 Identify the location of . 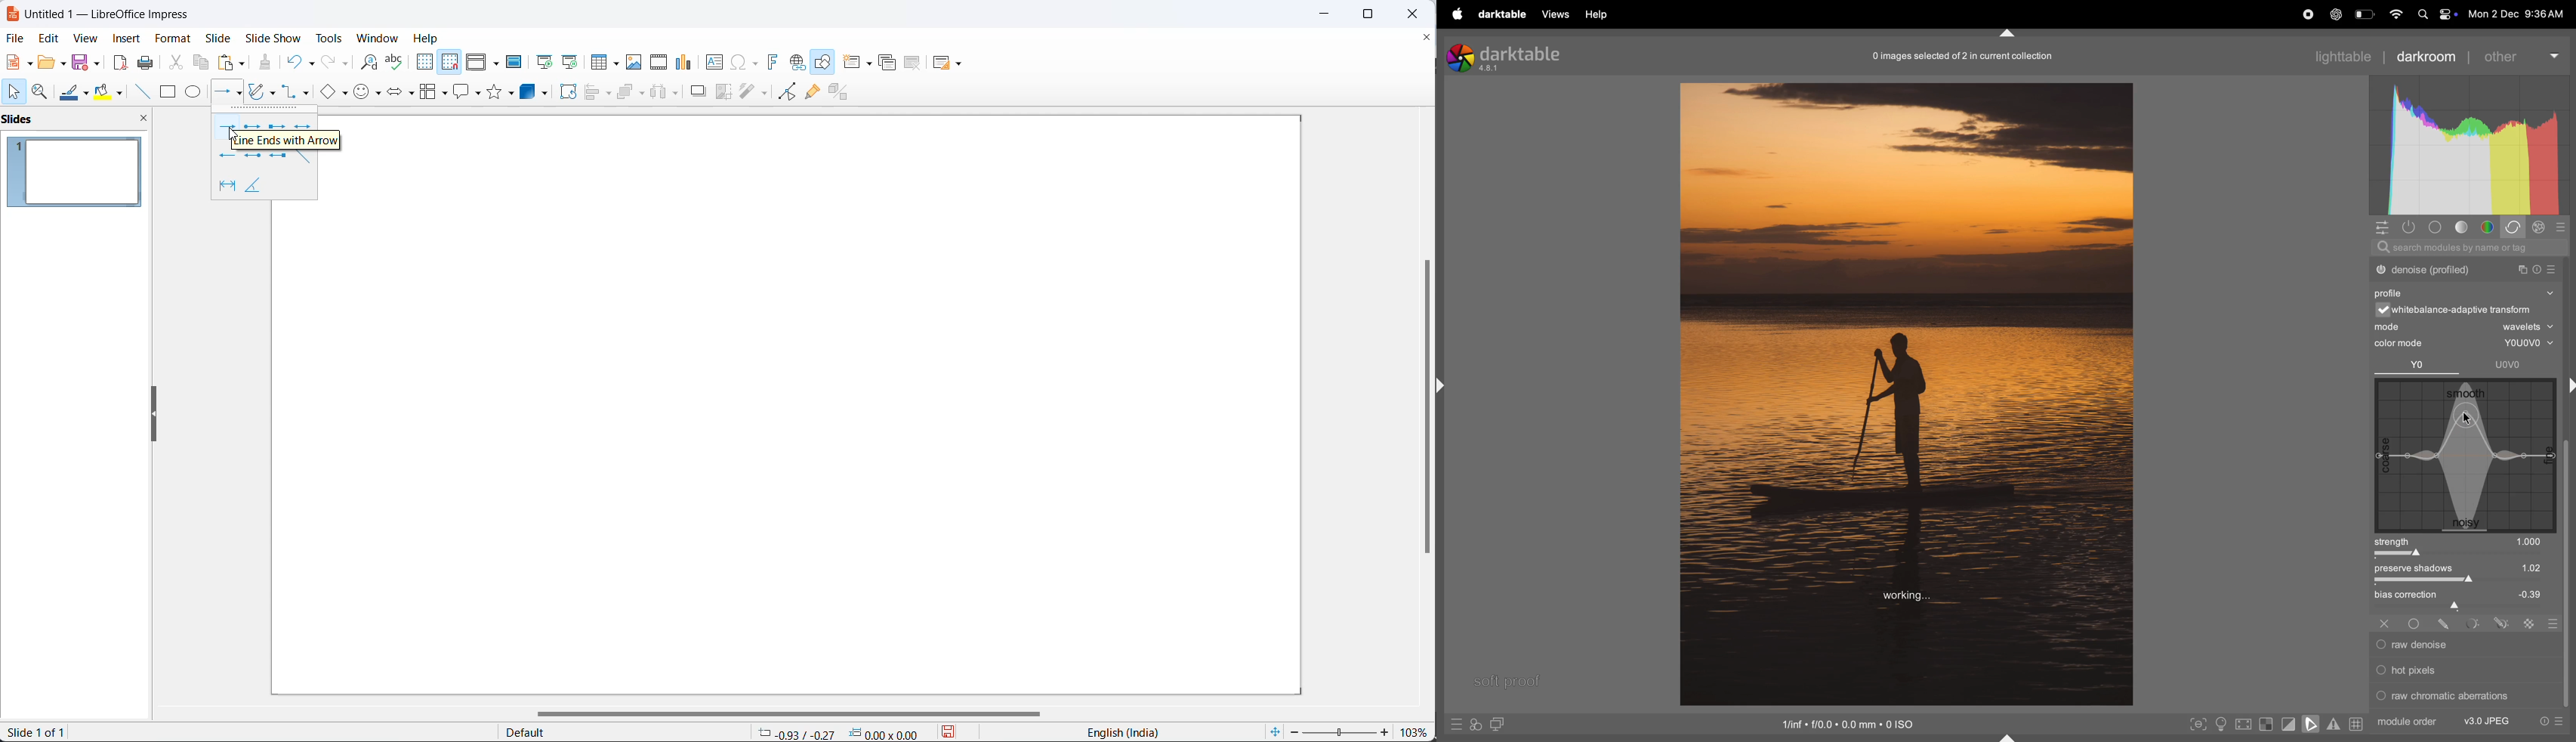
(2446, 622).